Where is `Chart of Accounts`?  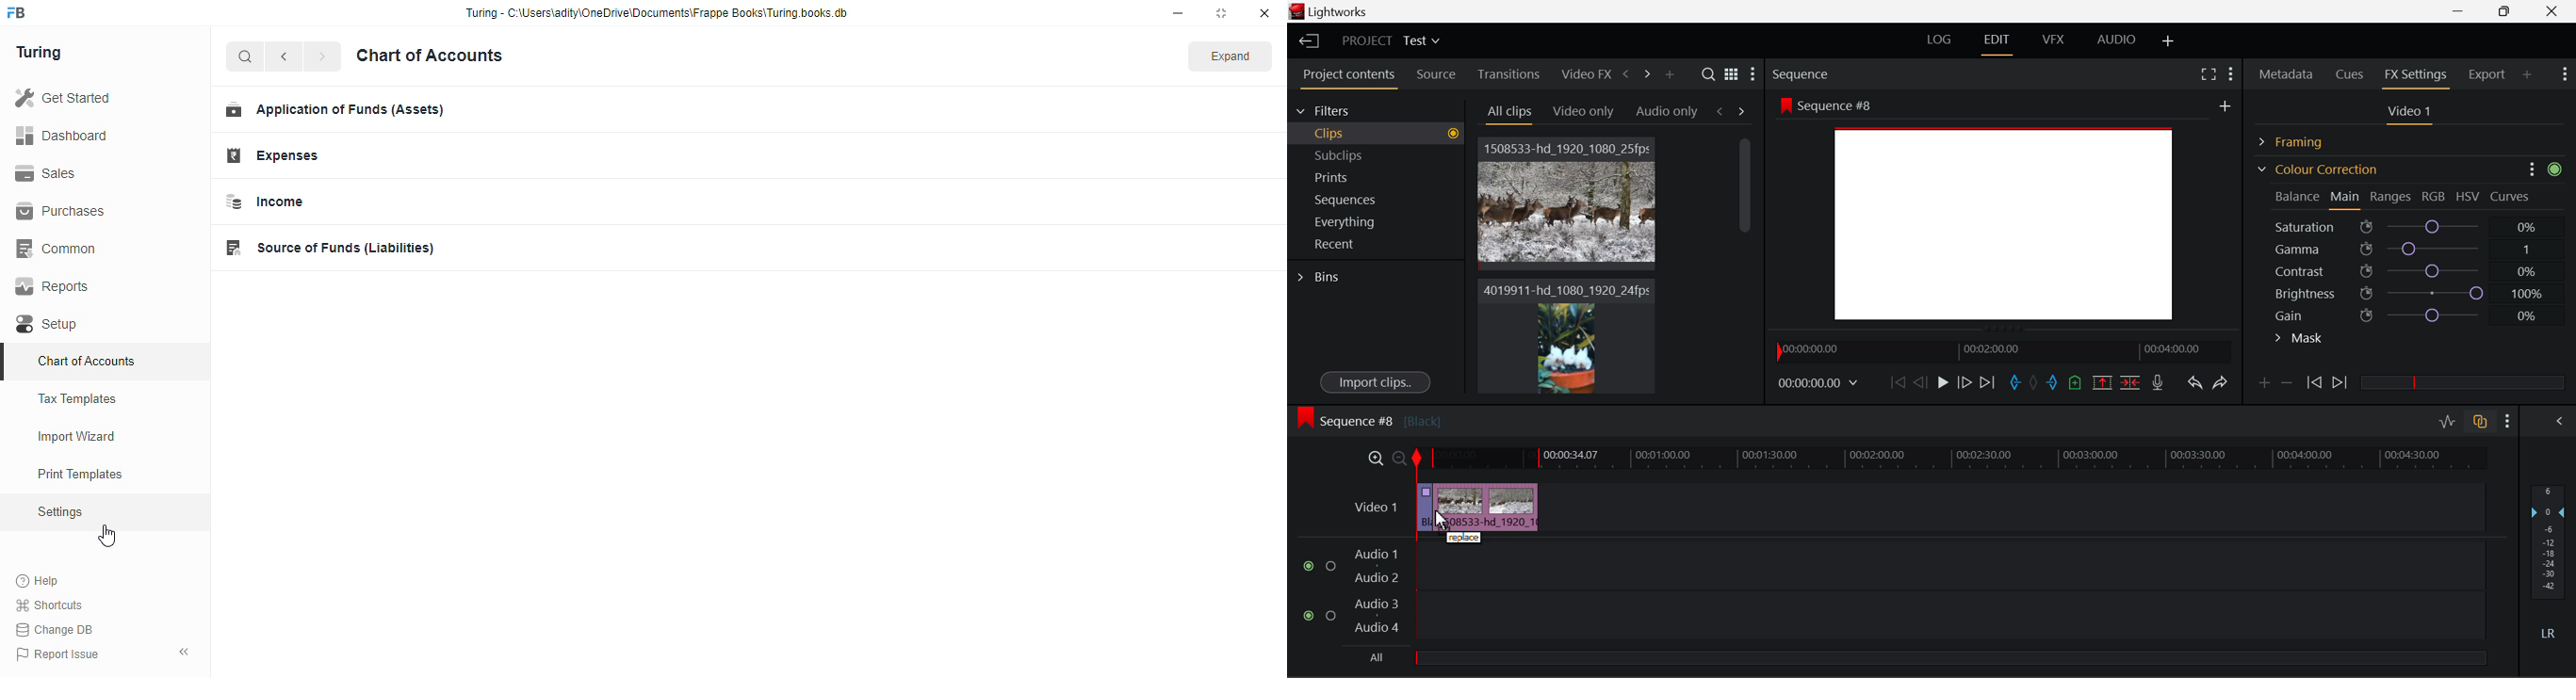
Chart of Accounts is located at coordinates (94, 360).